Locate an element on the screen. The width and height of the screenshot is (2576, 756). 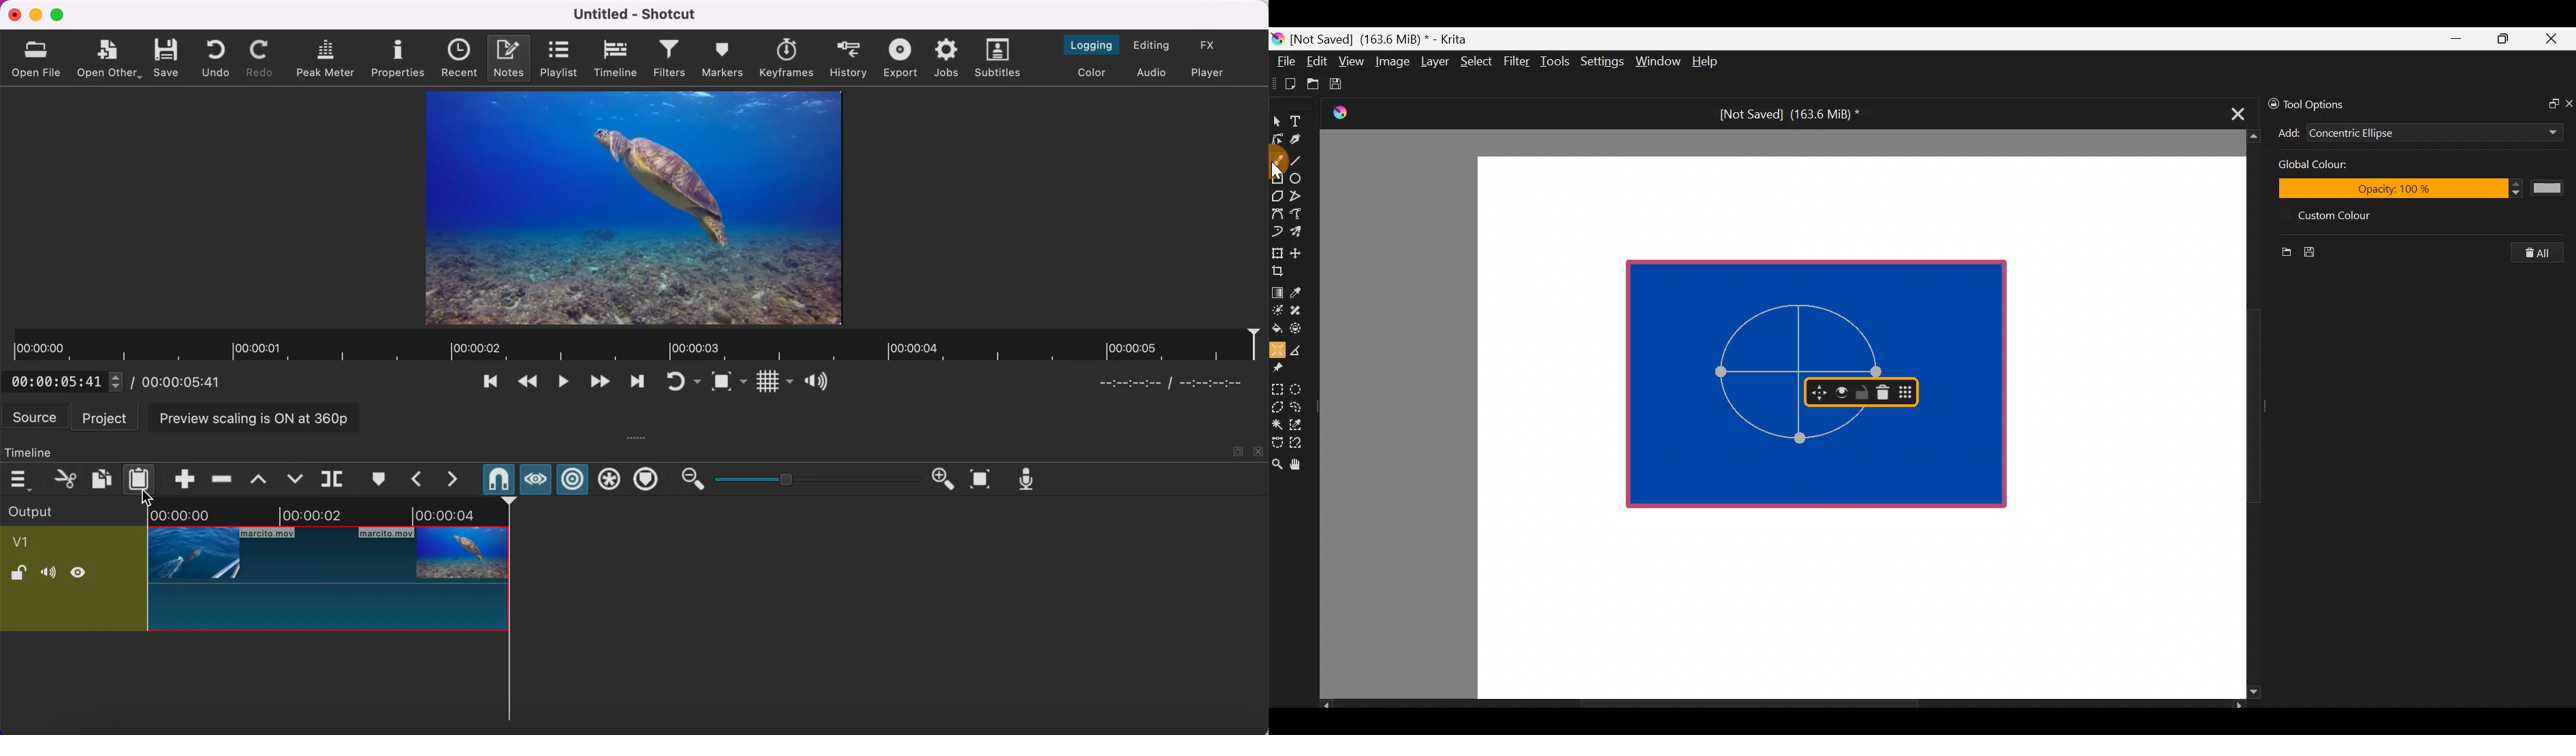
open file is located at coordinates (39, 56).